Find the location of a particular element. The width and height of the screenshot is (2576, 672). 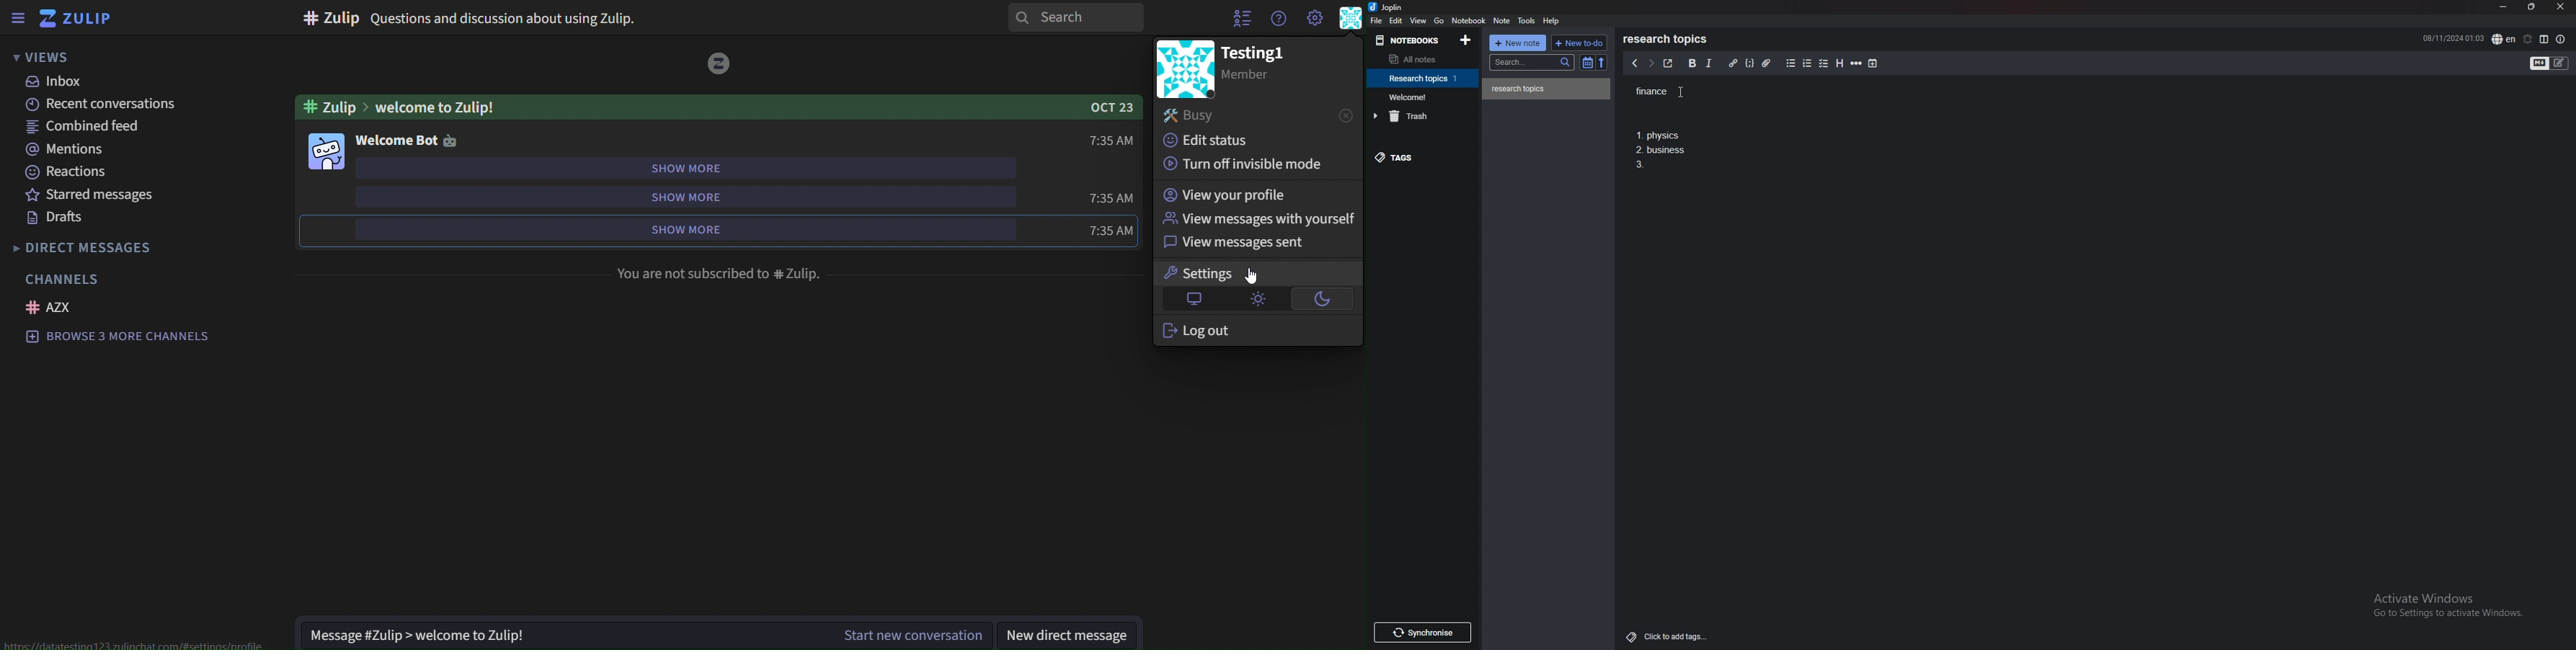

notebook is located at coordinates (1425, 78).